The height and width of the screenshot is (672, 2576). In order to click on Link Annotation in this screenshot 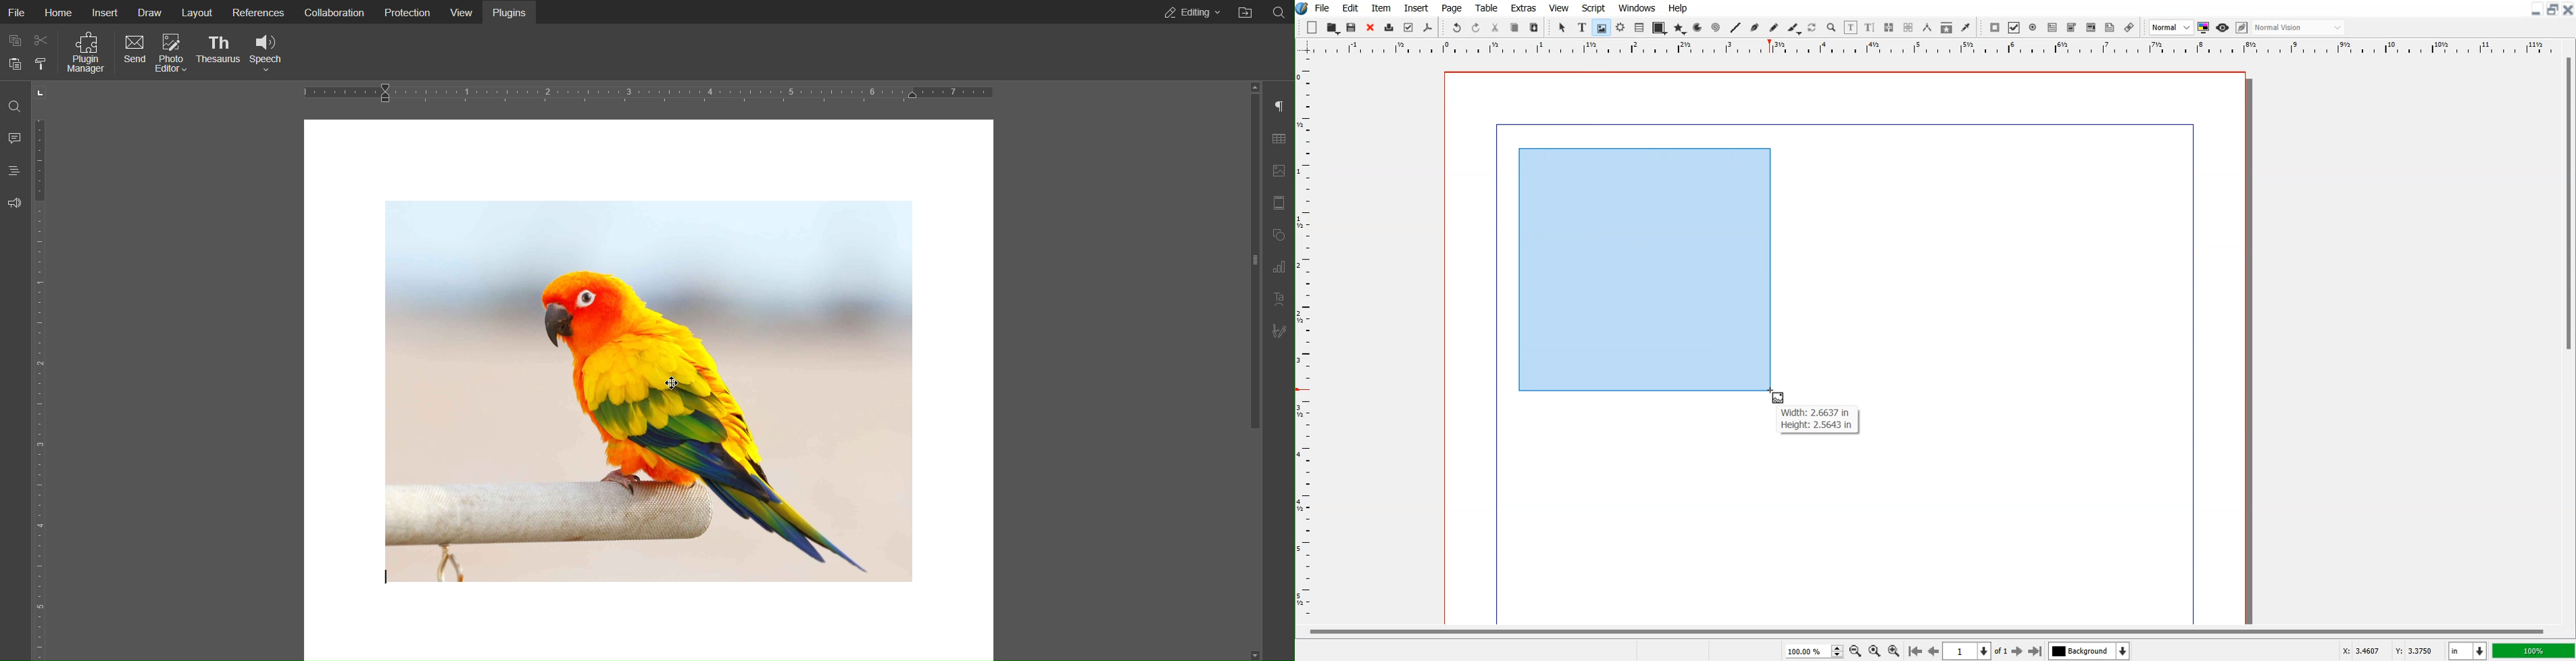, I will do `click(2130, 27)`.